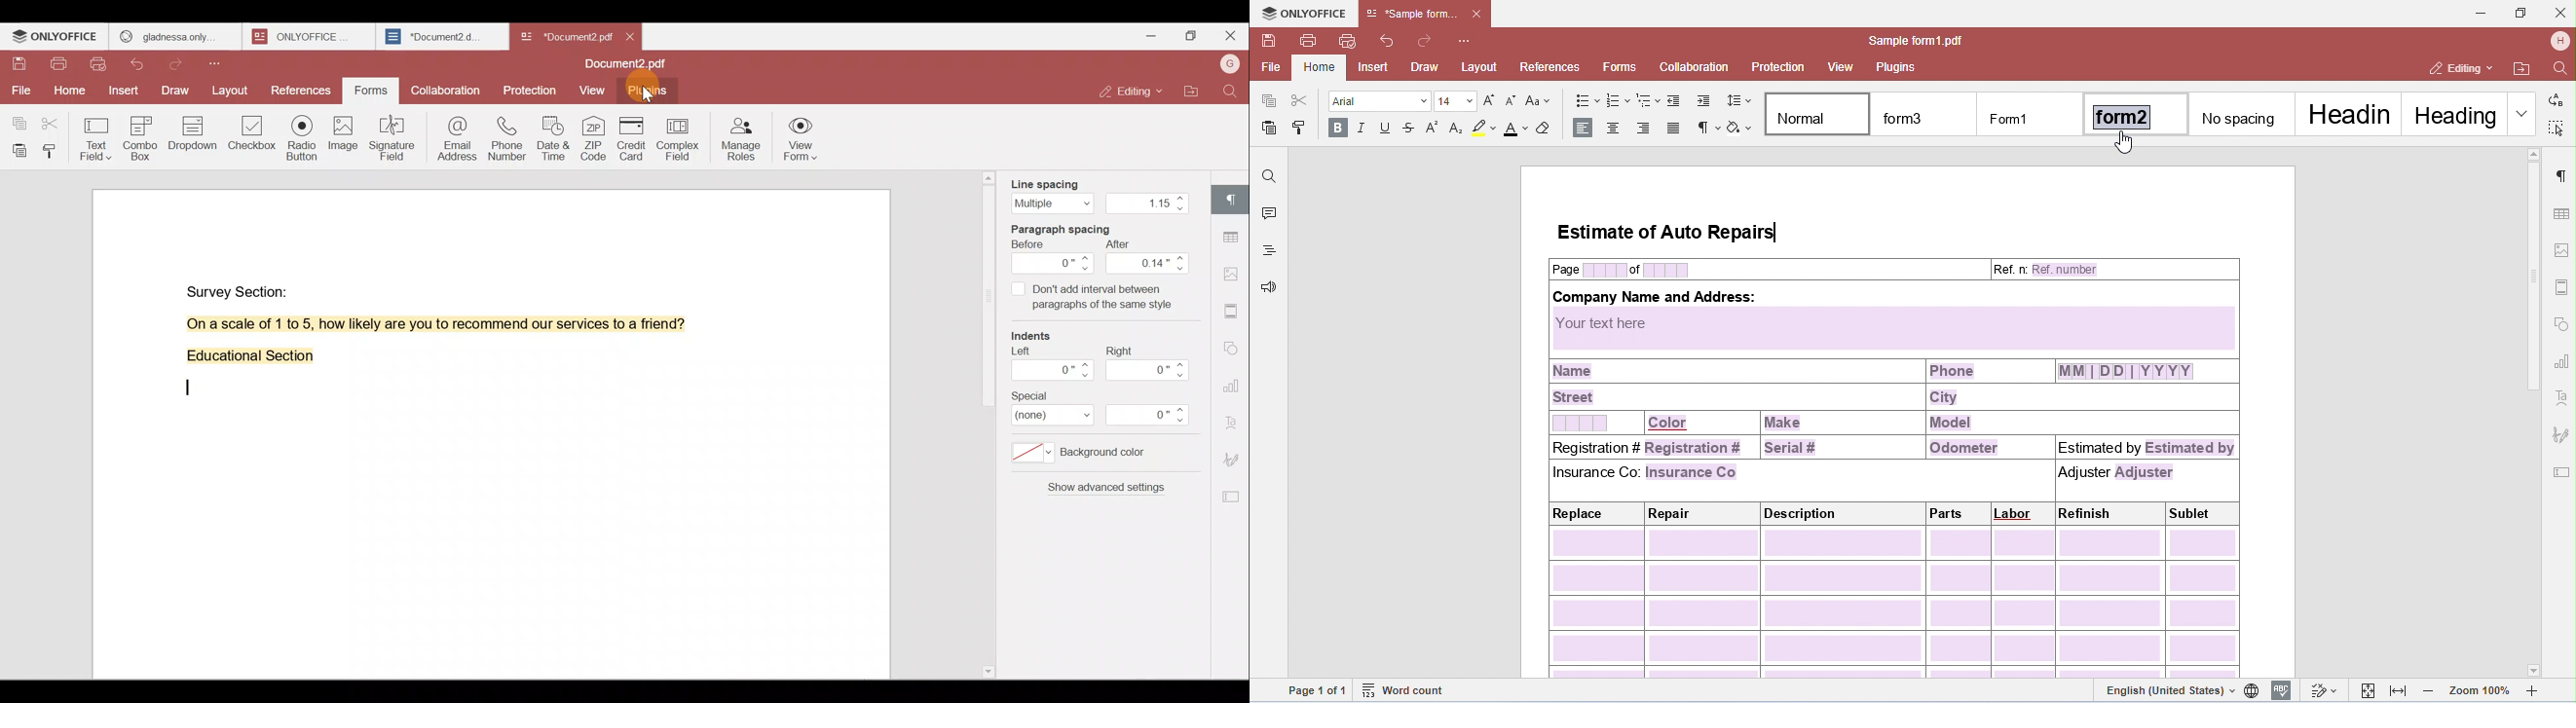  What do you see at coordinates (1092, 299) in the screenshot?
I see `Don't add interval between
paragraphs of the same style` at bounding box center [1092, 299].